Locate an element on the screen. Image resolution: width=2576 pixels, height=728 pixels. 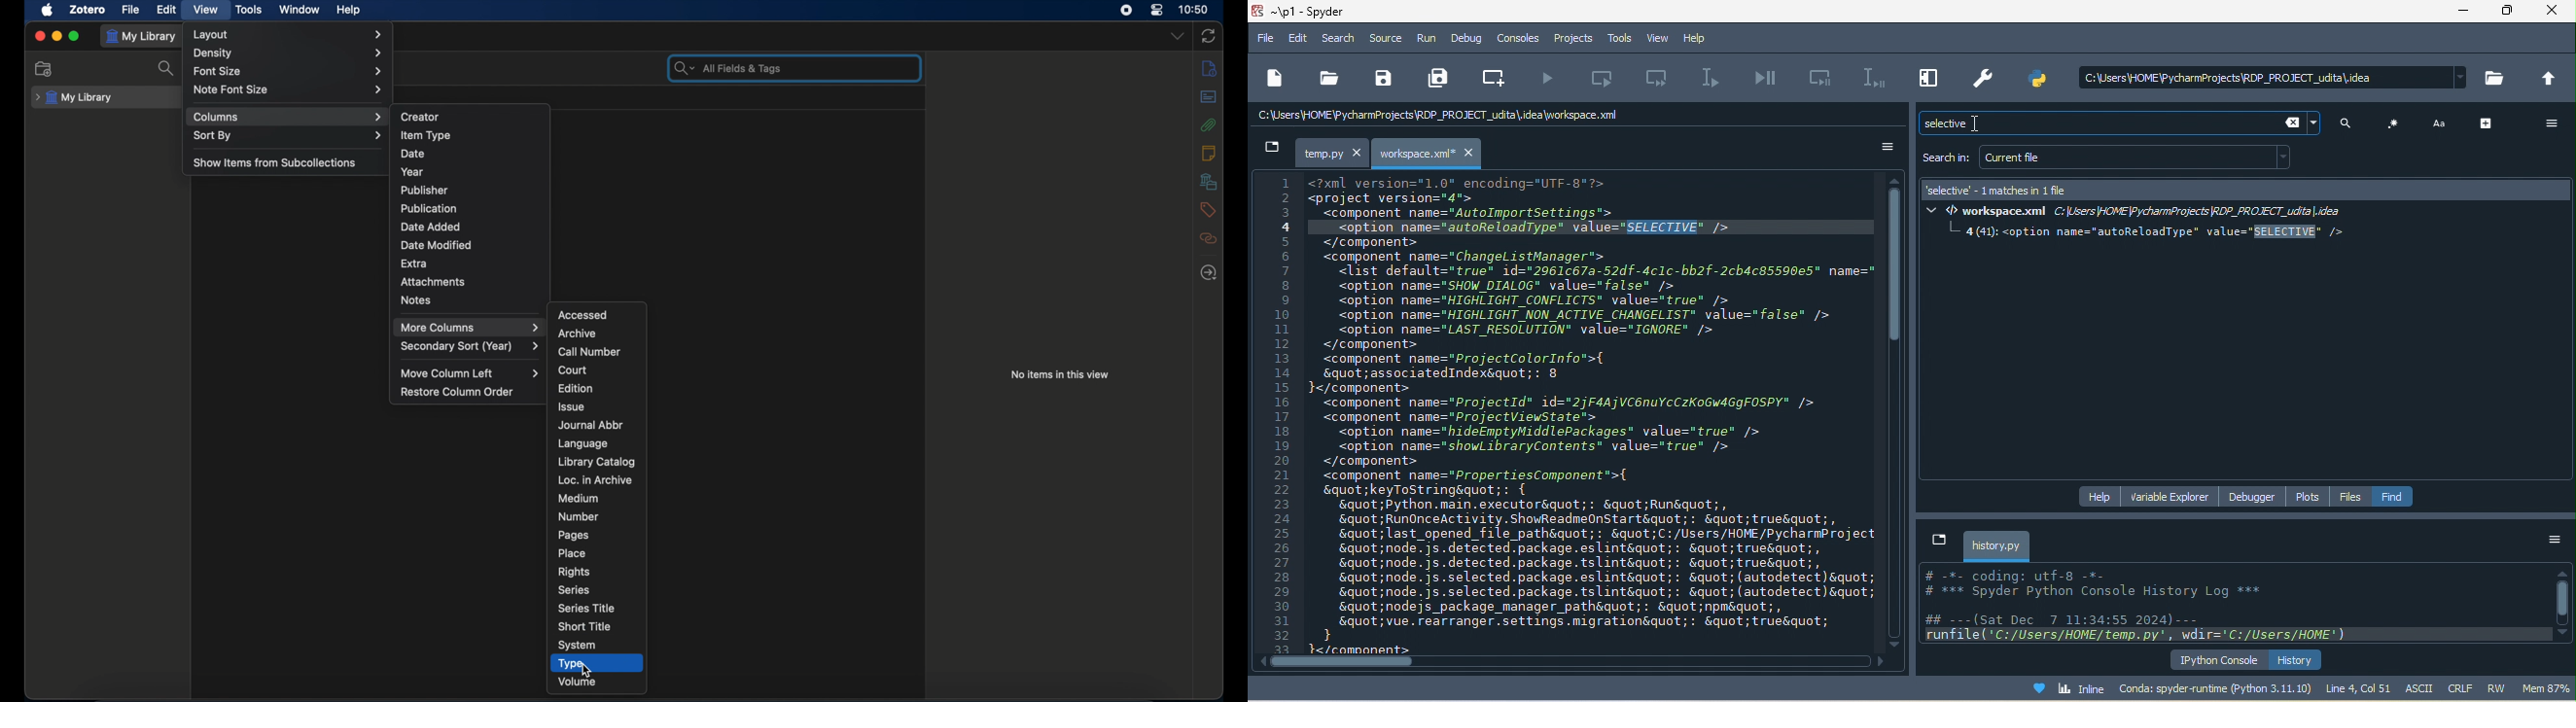
save is located at coordinates (1383, 79).